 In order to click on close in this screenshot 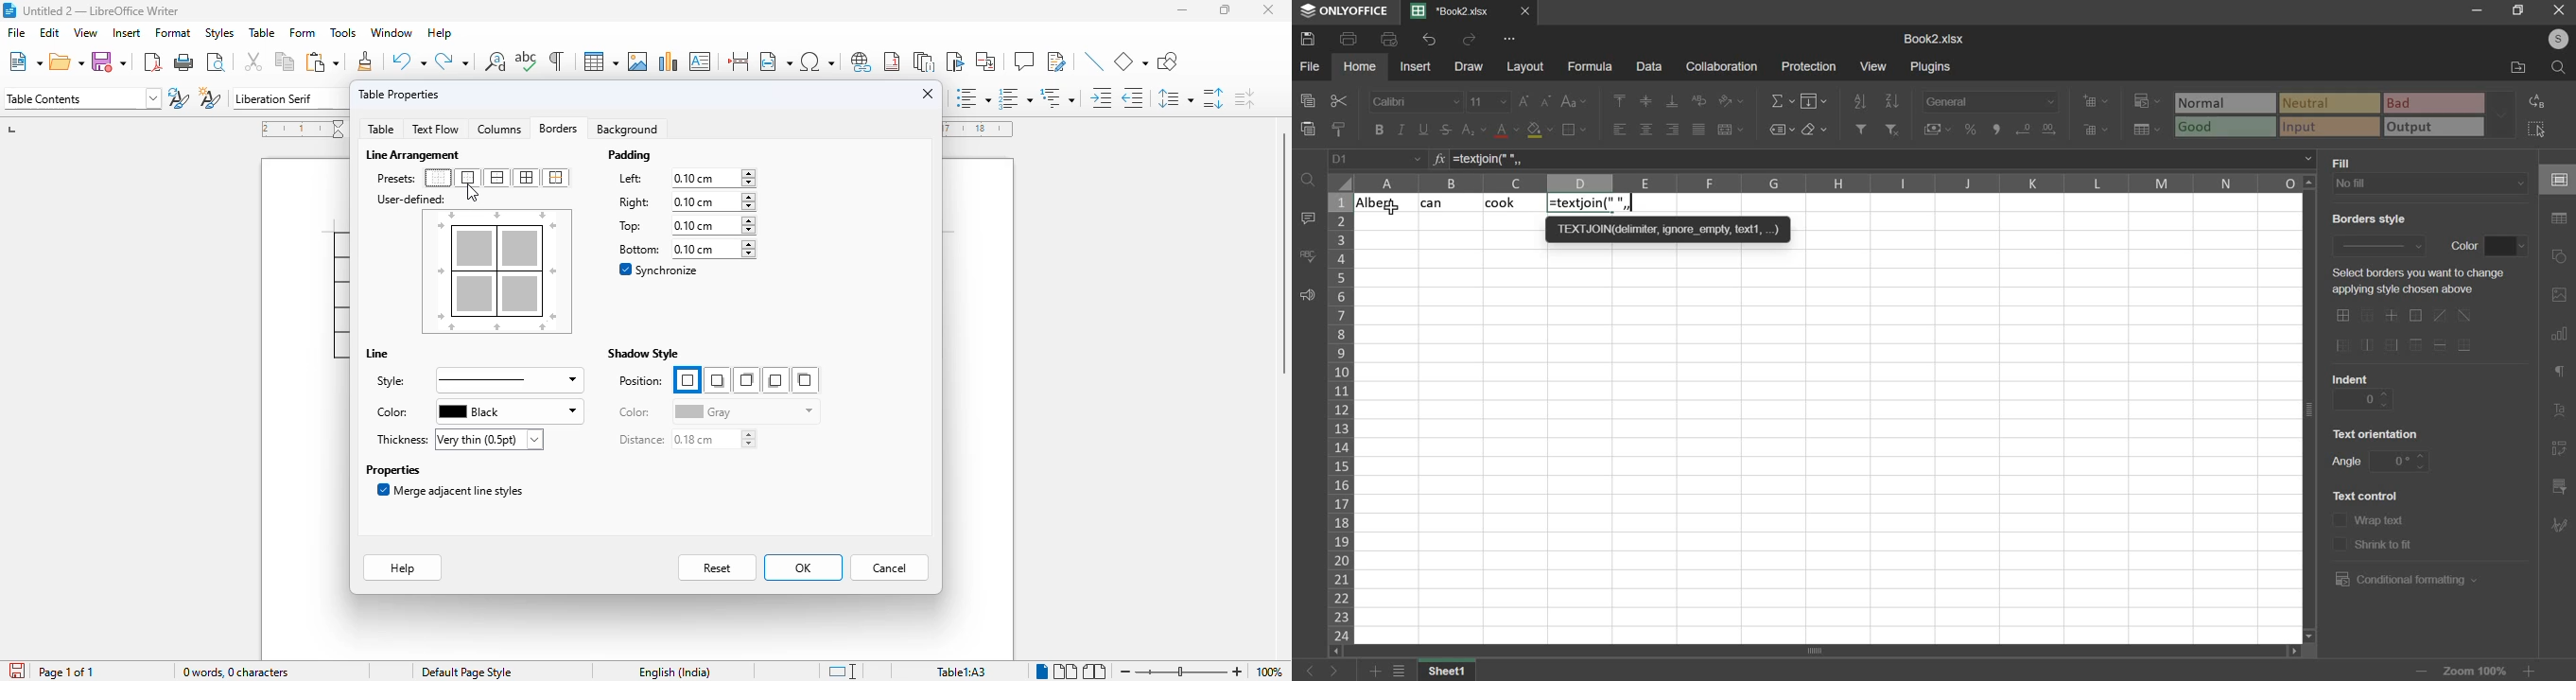, I will do `click(1529, 13)`.